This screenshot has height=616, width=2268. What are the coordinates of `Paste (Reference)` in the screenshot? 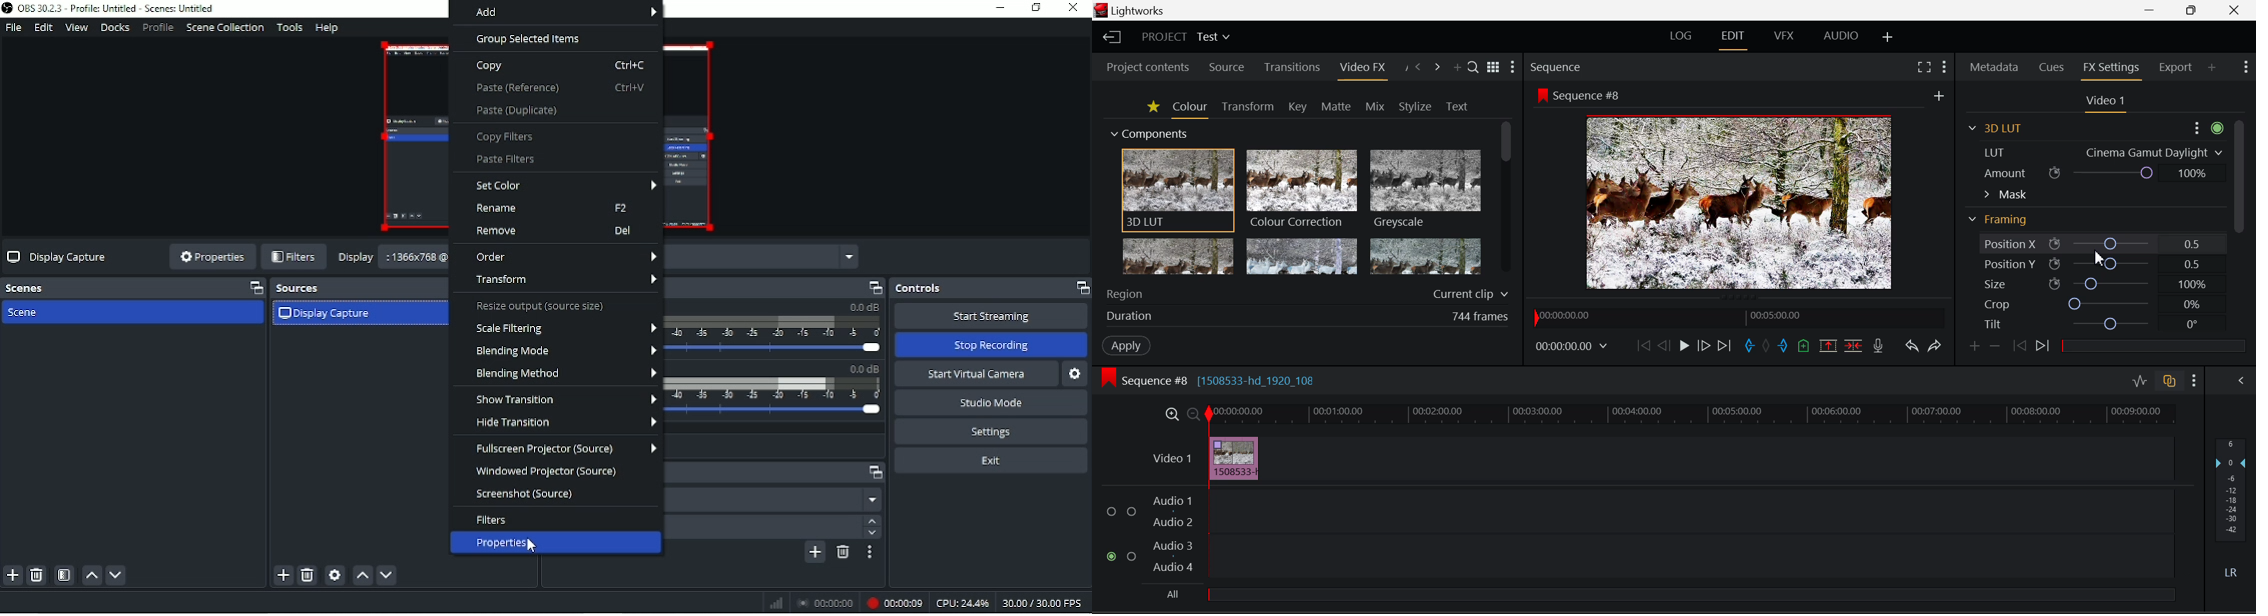 It's located at (563, 89).